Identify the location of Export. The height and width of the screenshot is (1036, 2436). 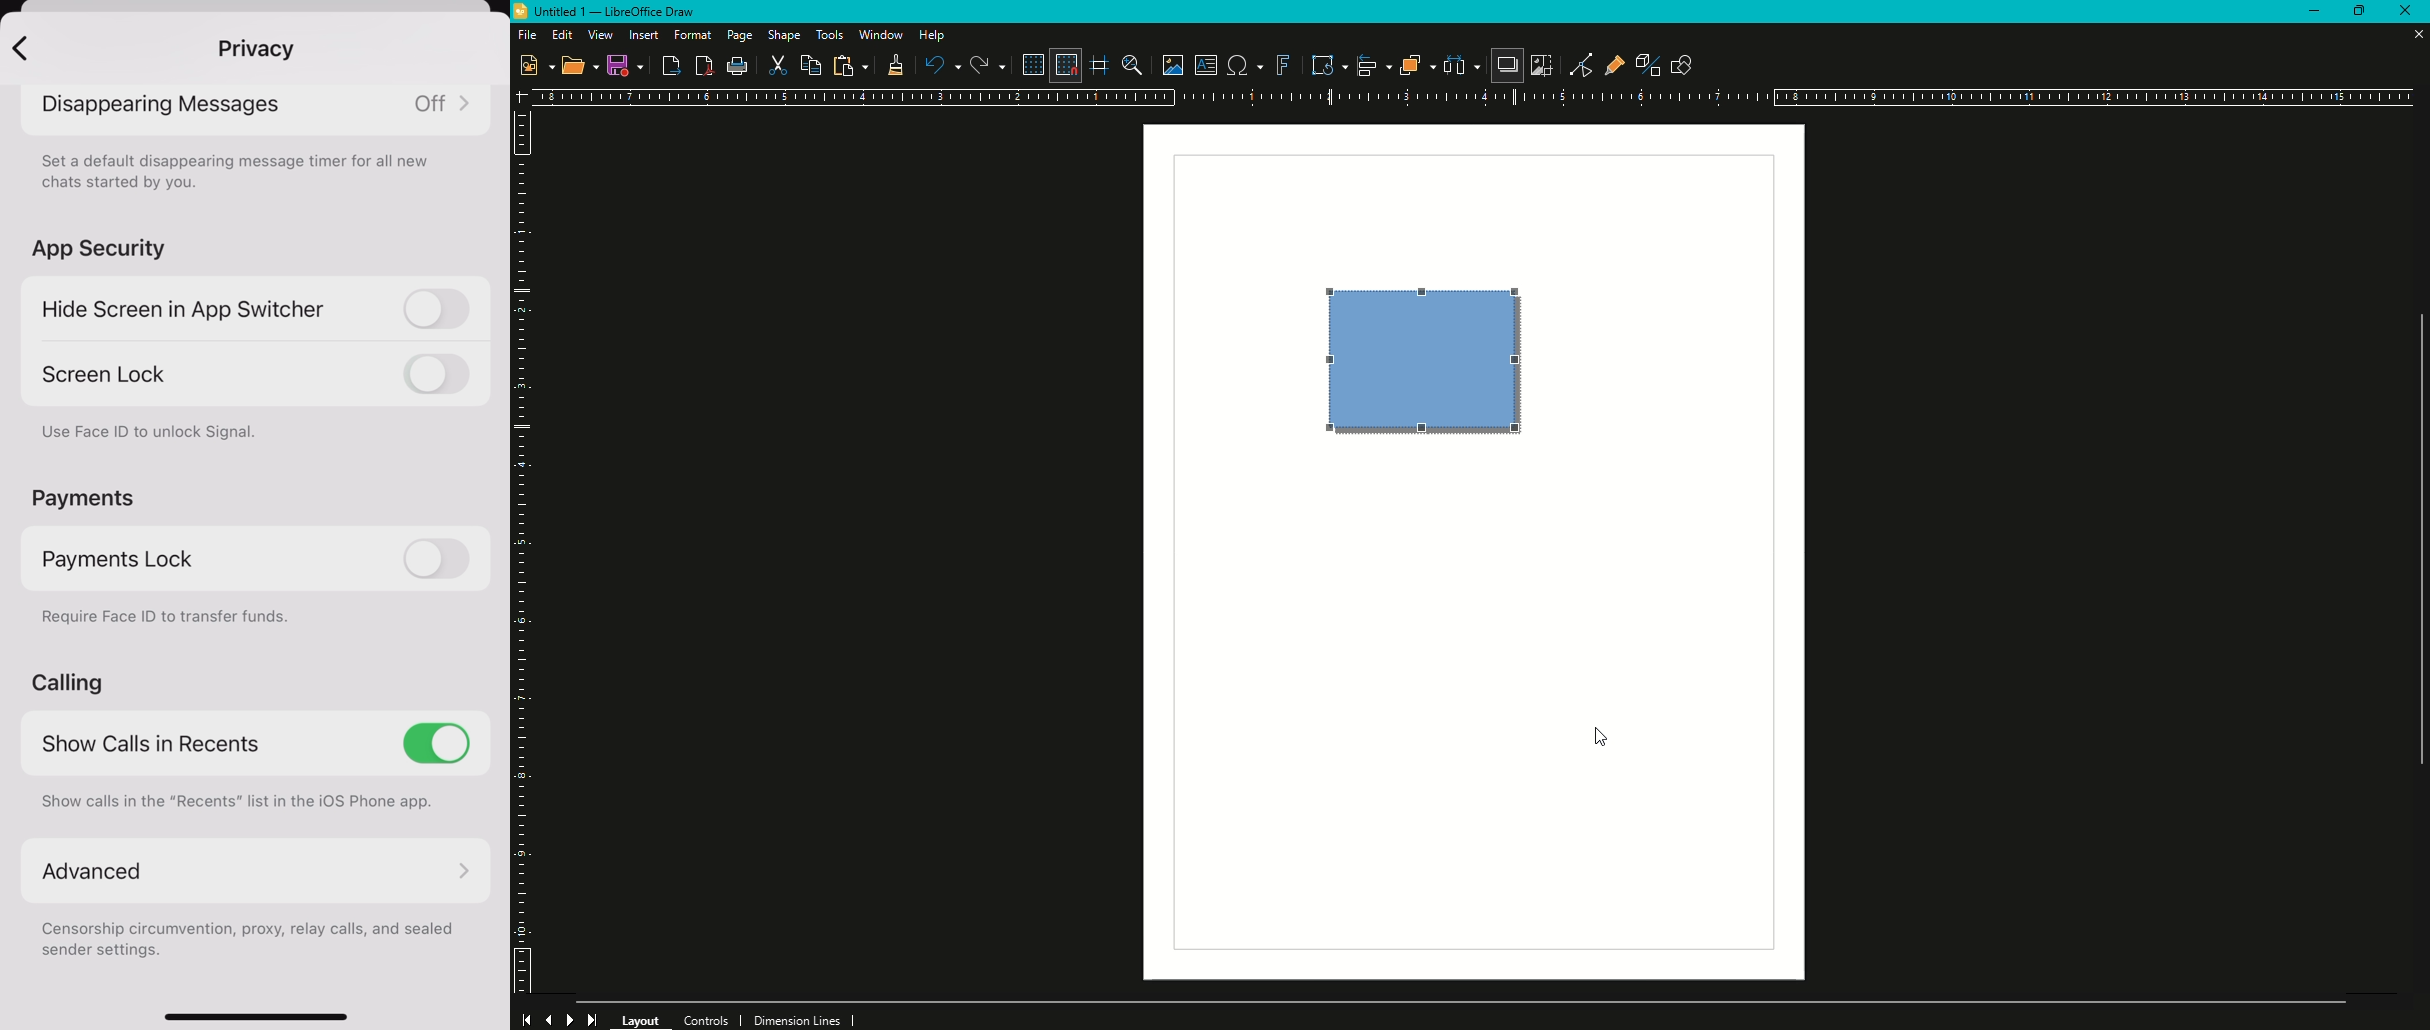
(670, 67).